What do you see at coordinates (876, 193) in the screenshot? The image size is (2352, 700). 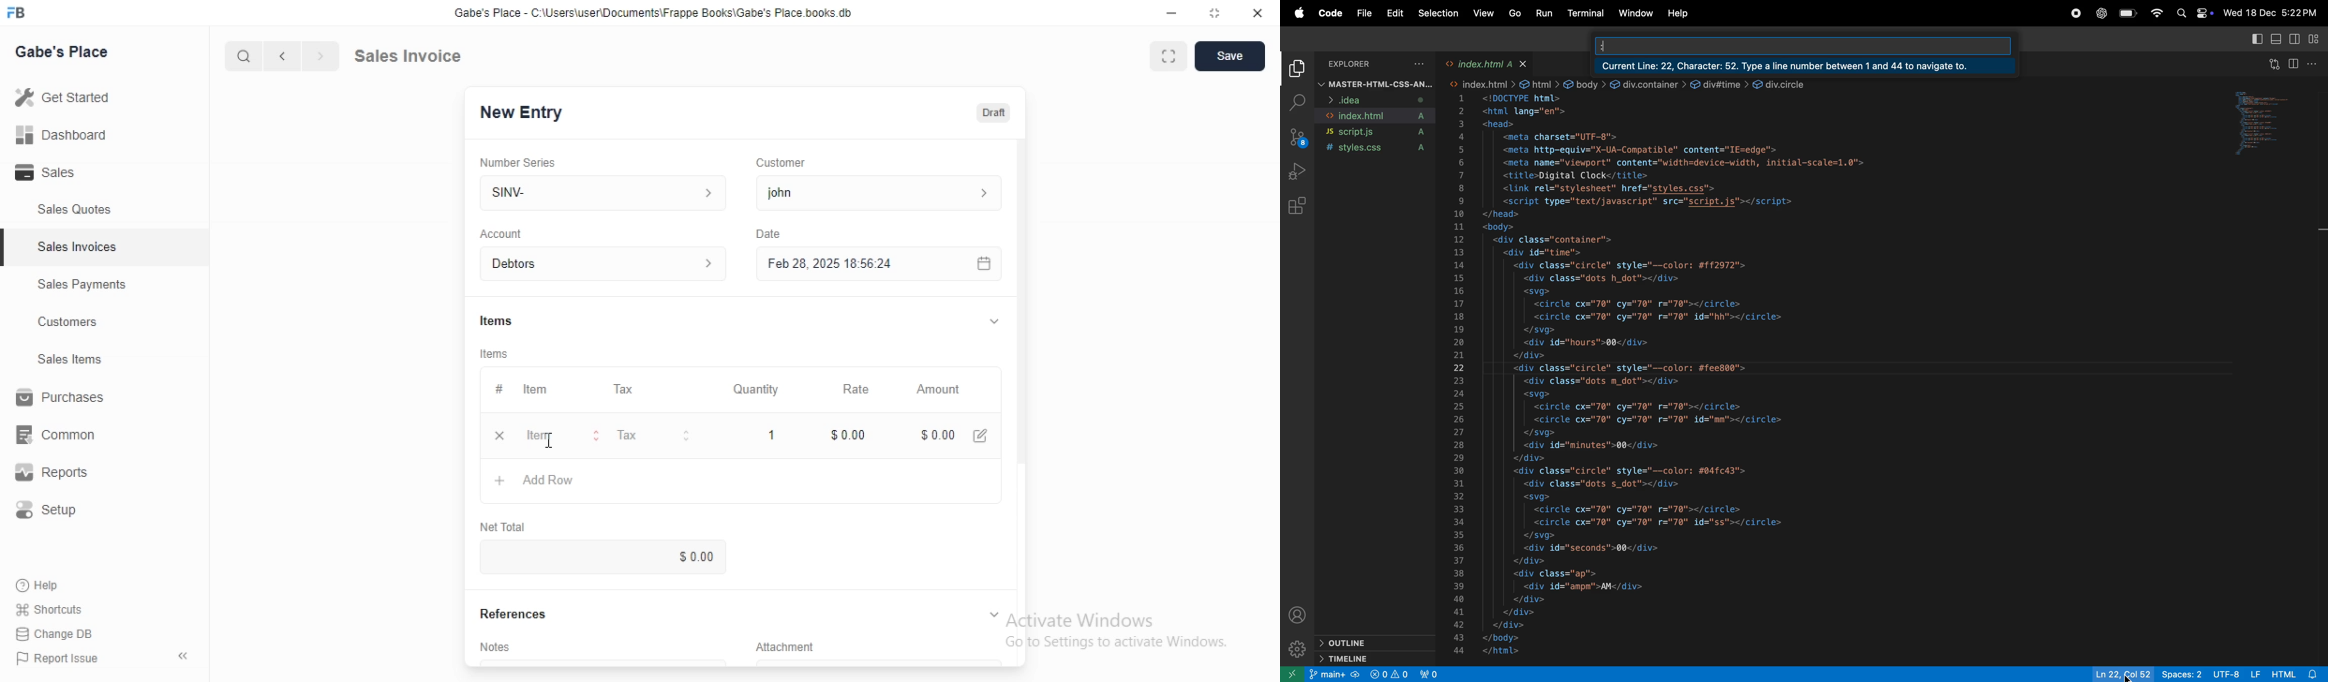 I see `john` at bounding box center [876, 193].